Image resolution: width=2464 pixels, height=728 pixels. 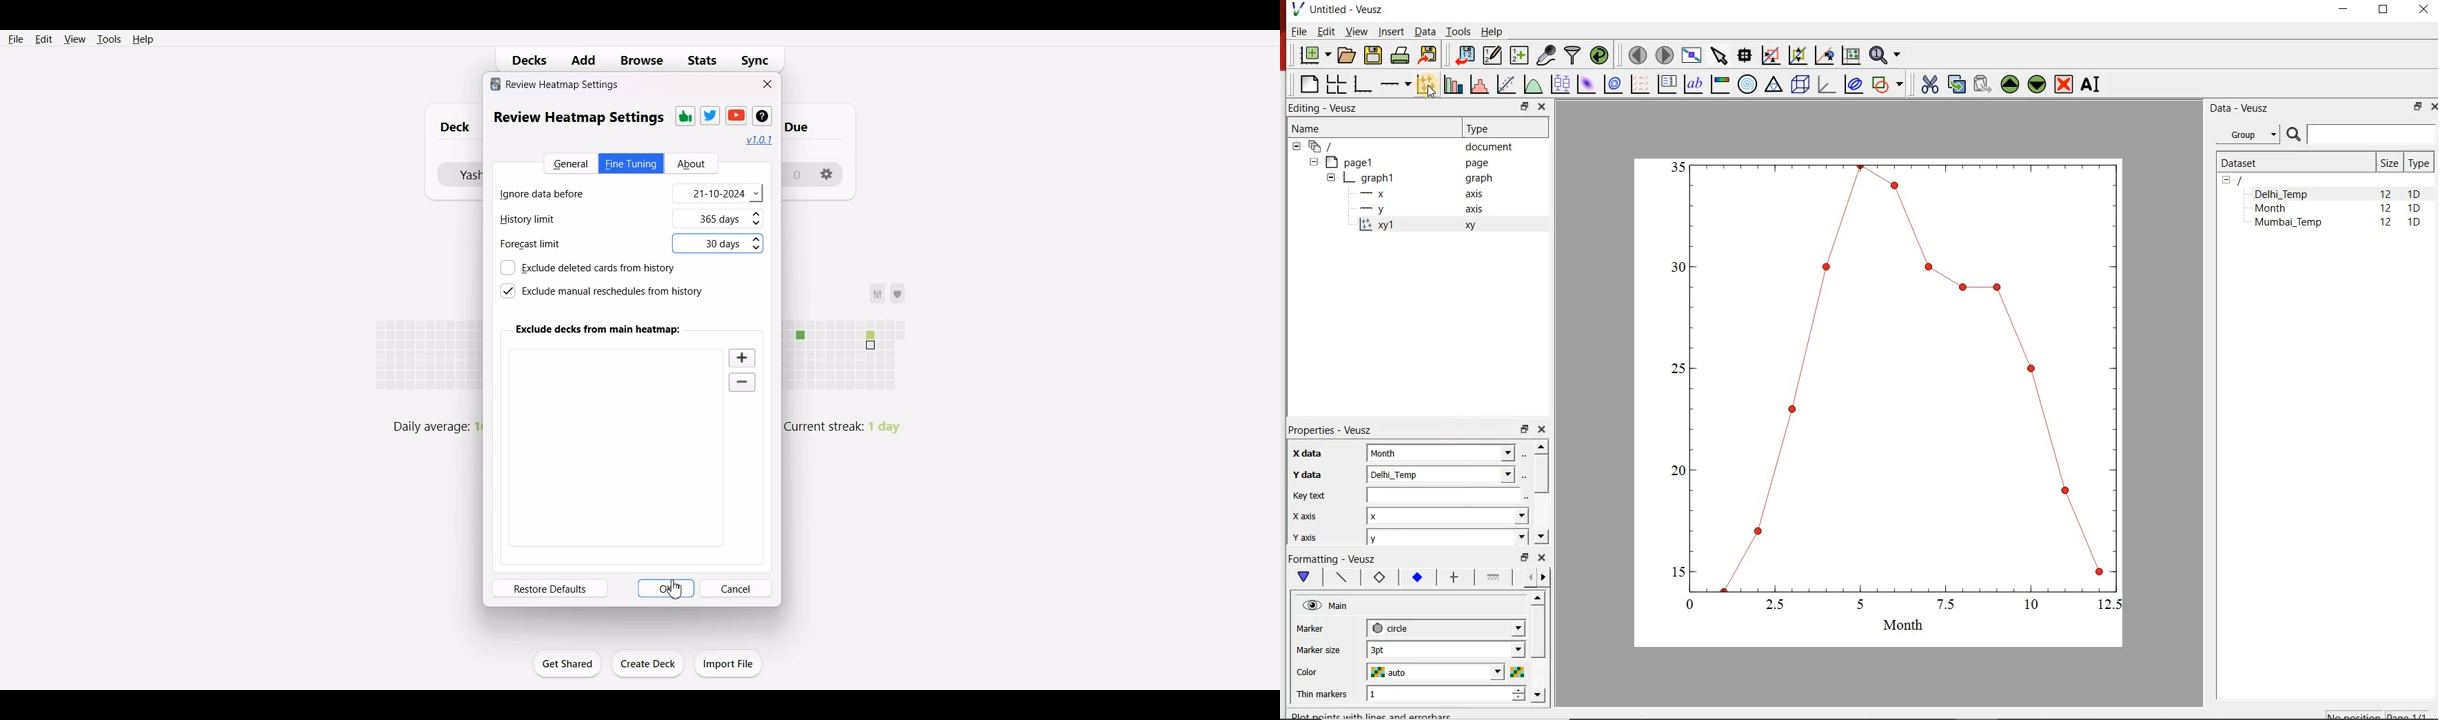 What do you see at coordinates (1327, 606) in the screenshot?
I see `Main` at bounding box center [1327, 606].